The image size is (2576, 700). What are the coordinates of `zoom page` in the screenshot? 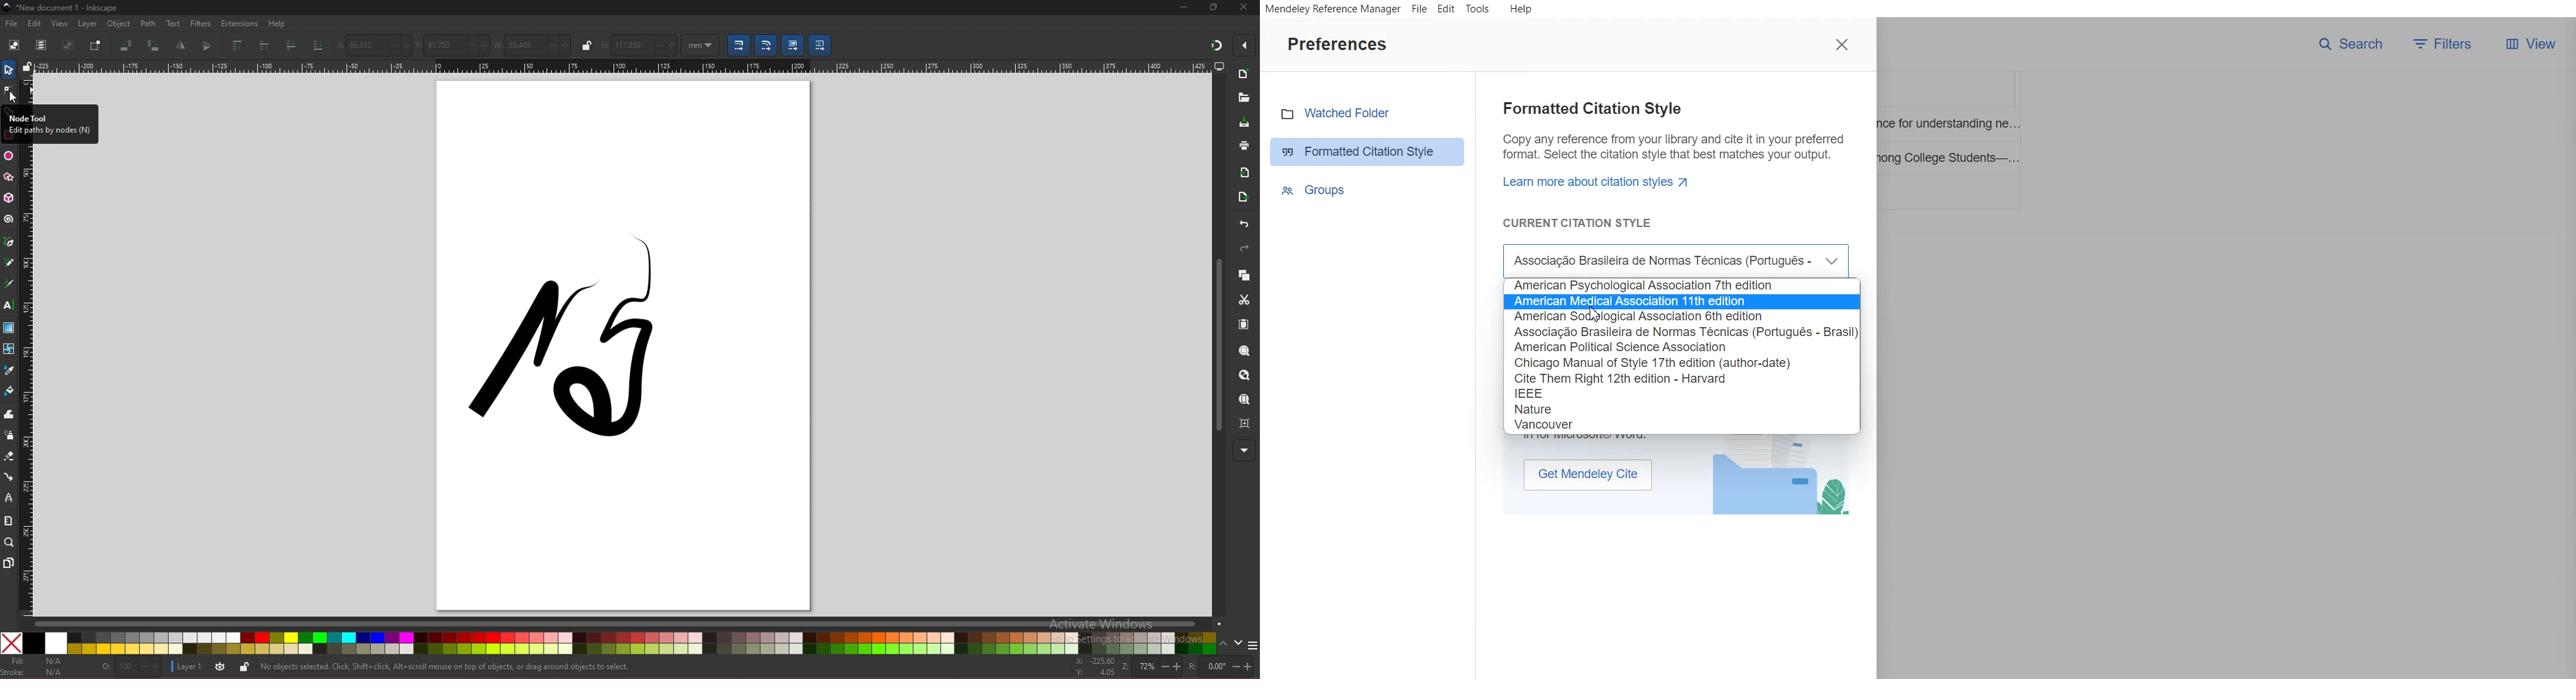 It's located at (1245, 399).